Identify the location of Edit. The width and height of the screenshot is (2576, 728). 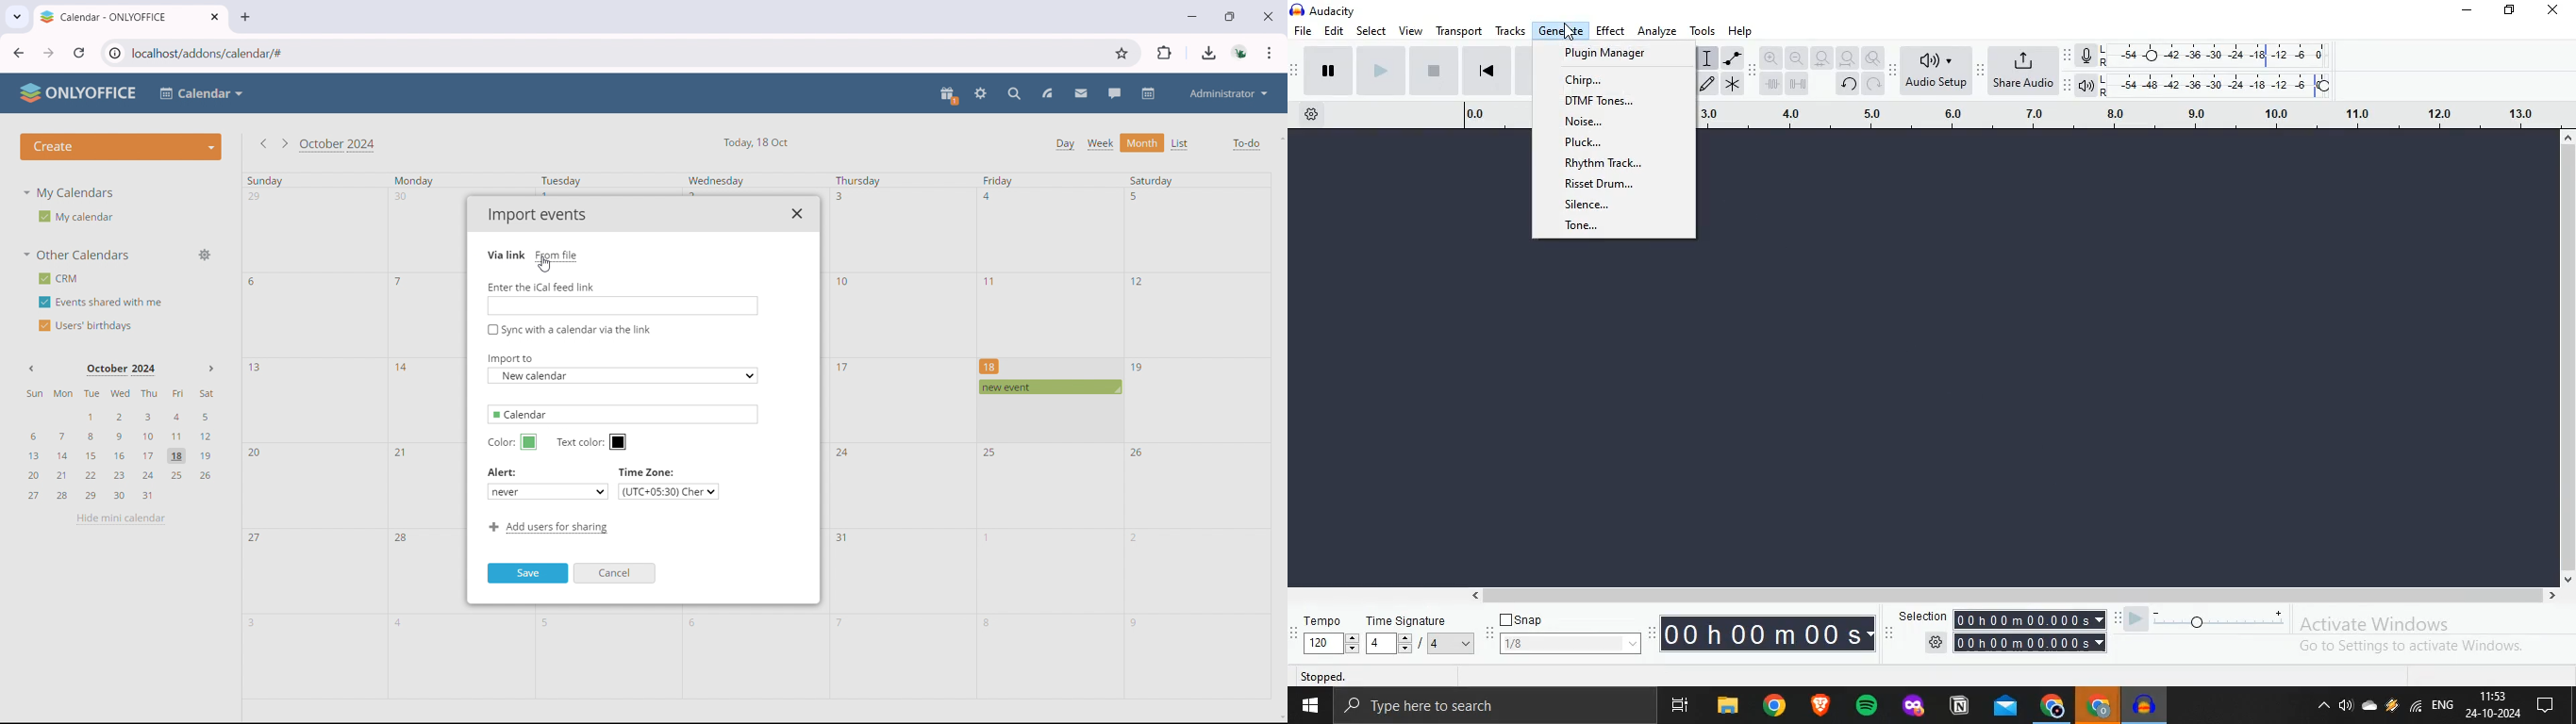
(1337, 31).